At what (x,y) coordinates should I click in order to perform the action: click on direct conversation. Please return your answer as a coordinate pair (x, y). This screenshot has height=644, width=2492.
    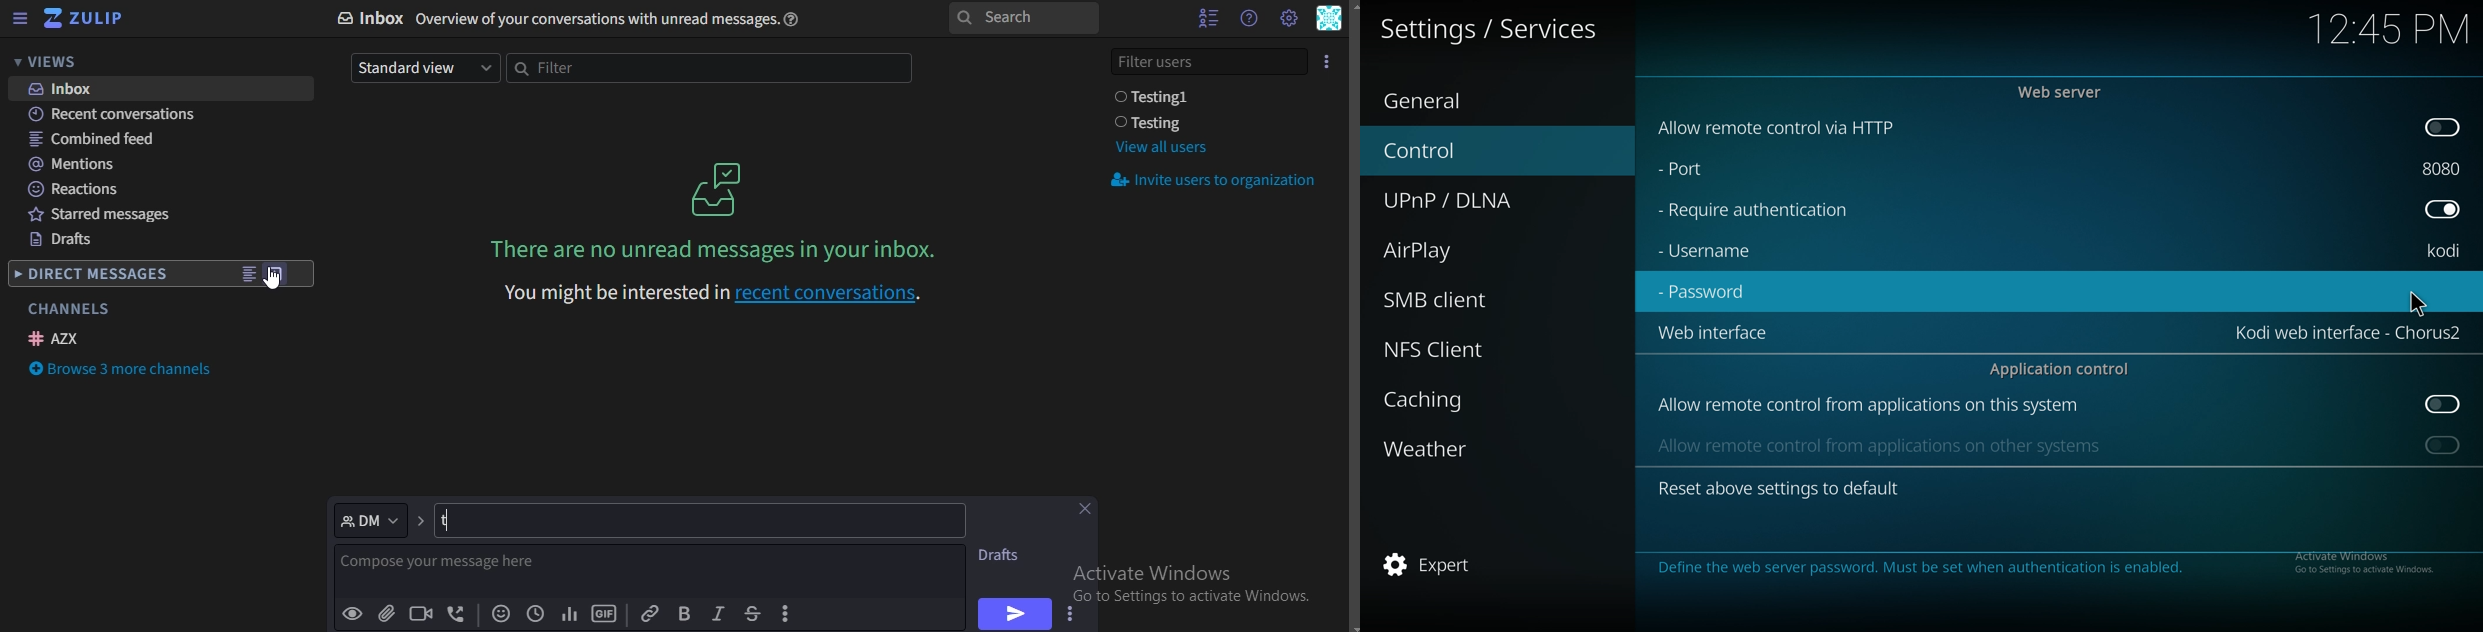
    Looking at the image, I should click on (278, 274).